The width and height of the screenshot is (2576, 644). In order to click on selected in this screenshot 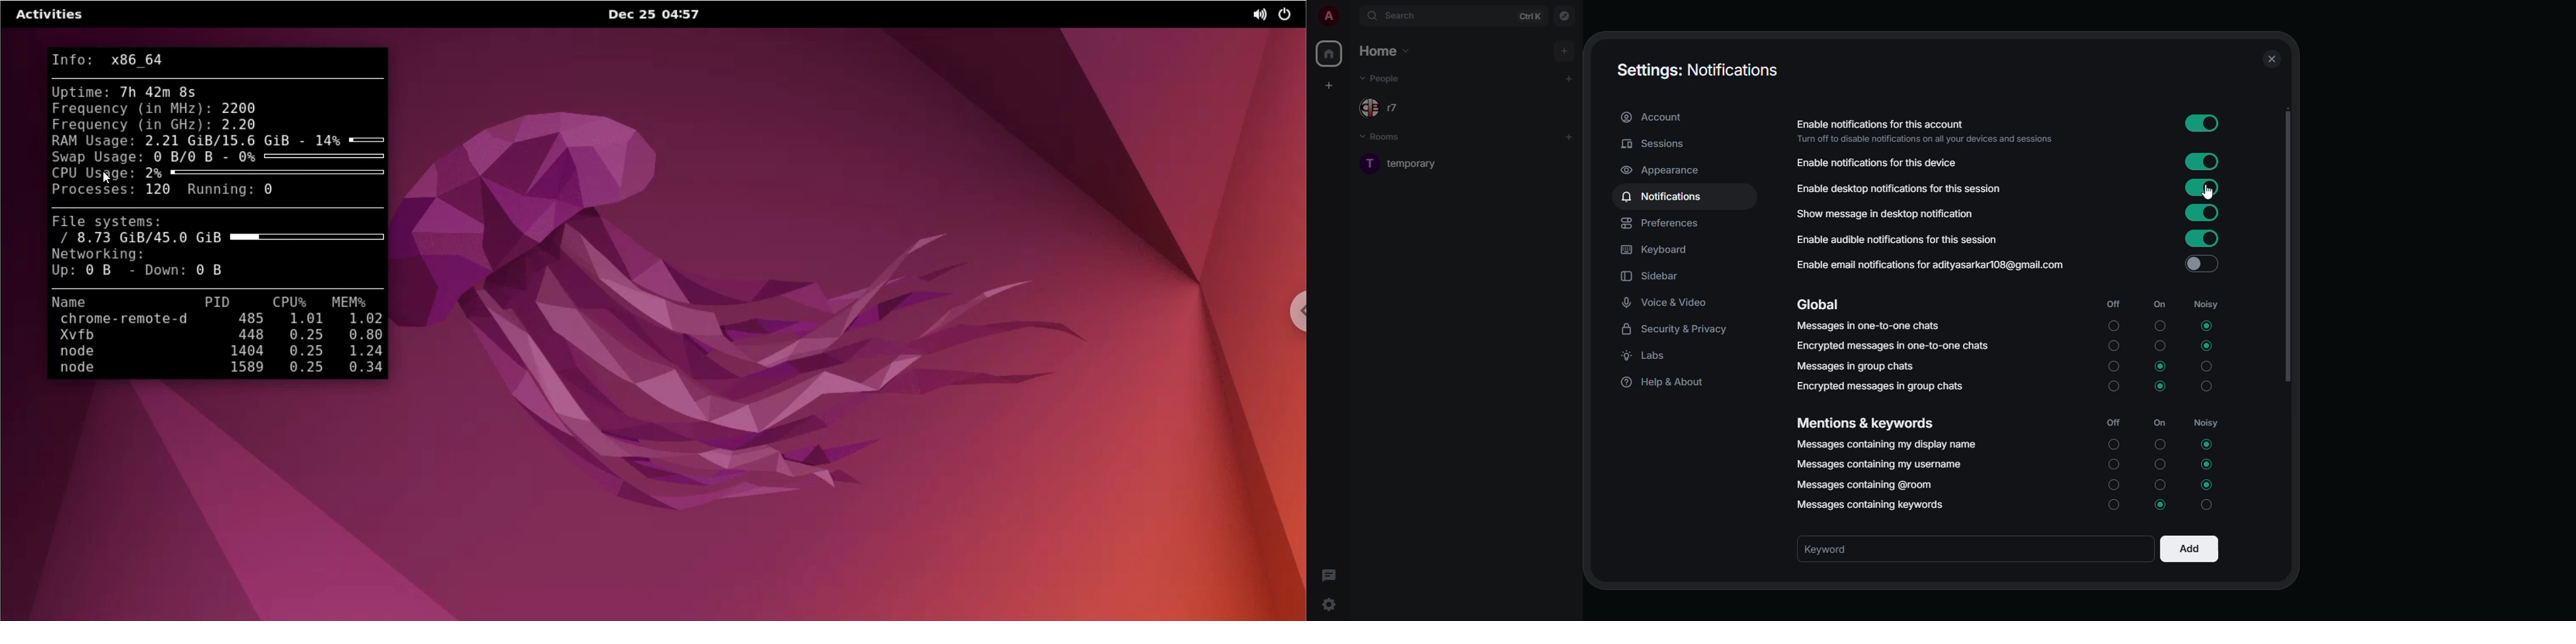, I will do `click(2210, 485)`.